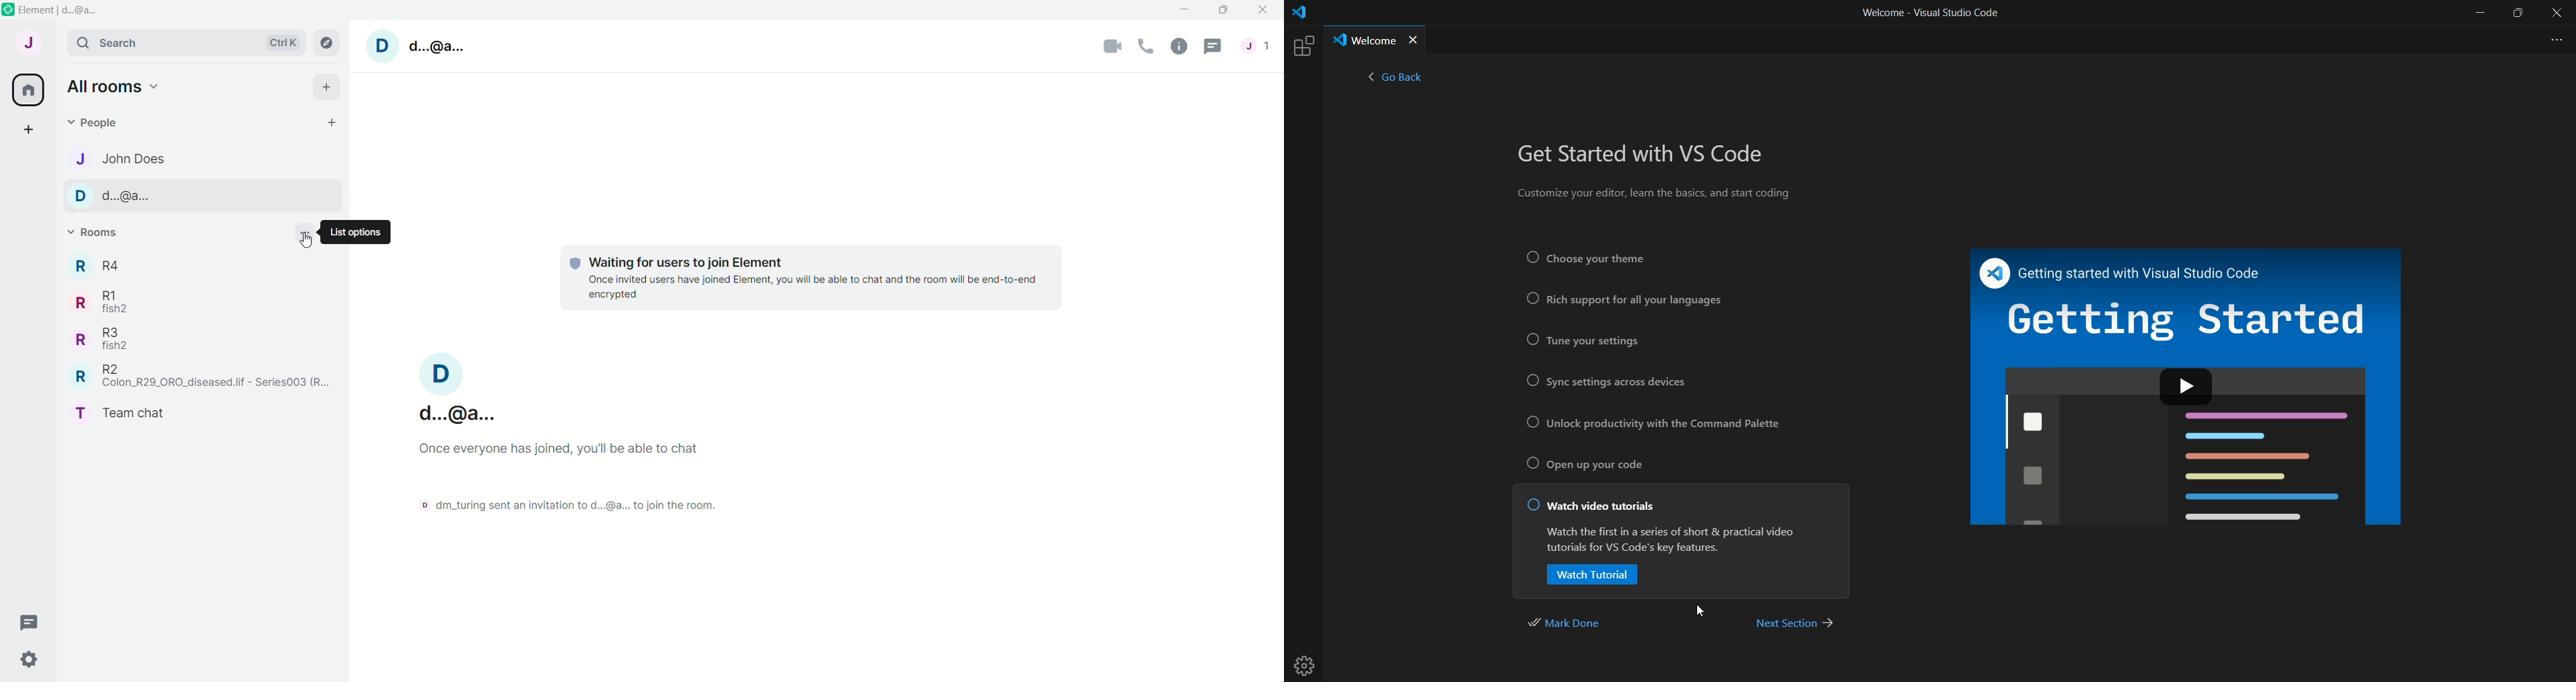 This screenshot has height=700, width=2576. I want to click on Threads, so click(33, 622).